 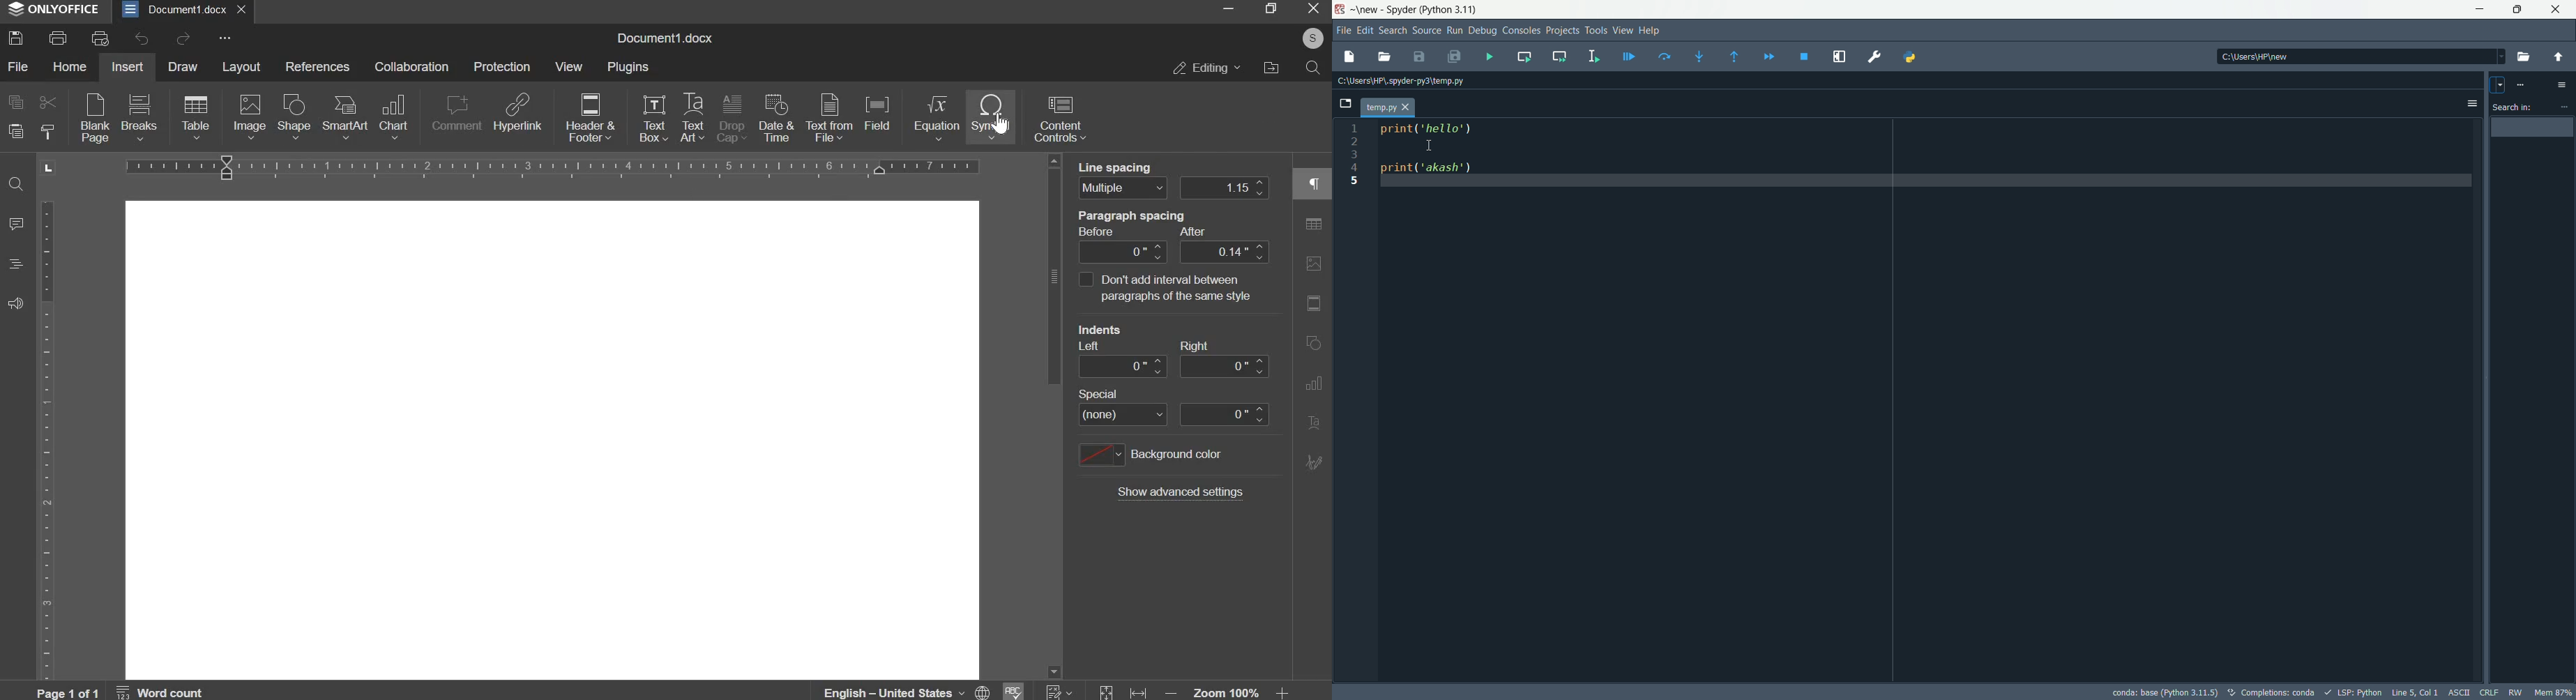 I want to click on plugins, so click(x=628, y=68).